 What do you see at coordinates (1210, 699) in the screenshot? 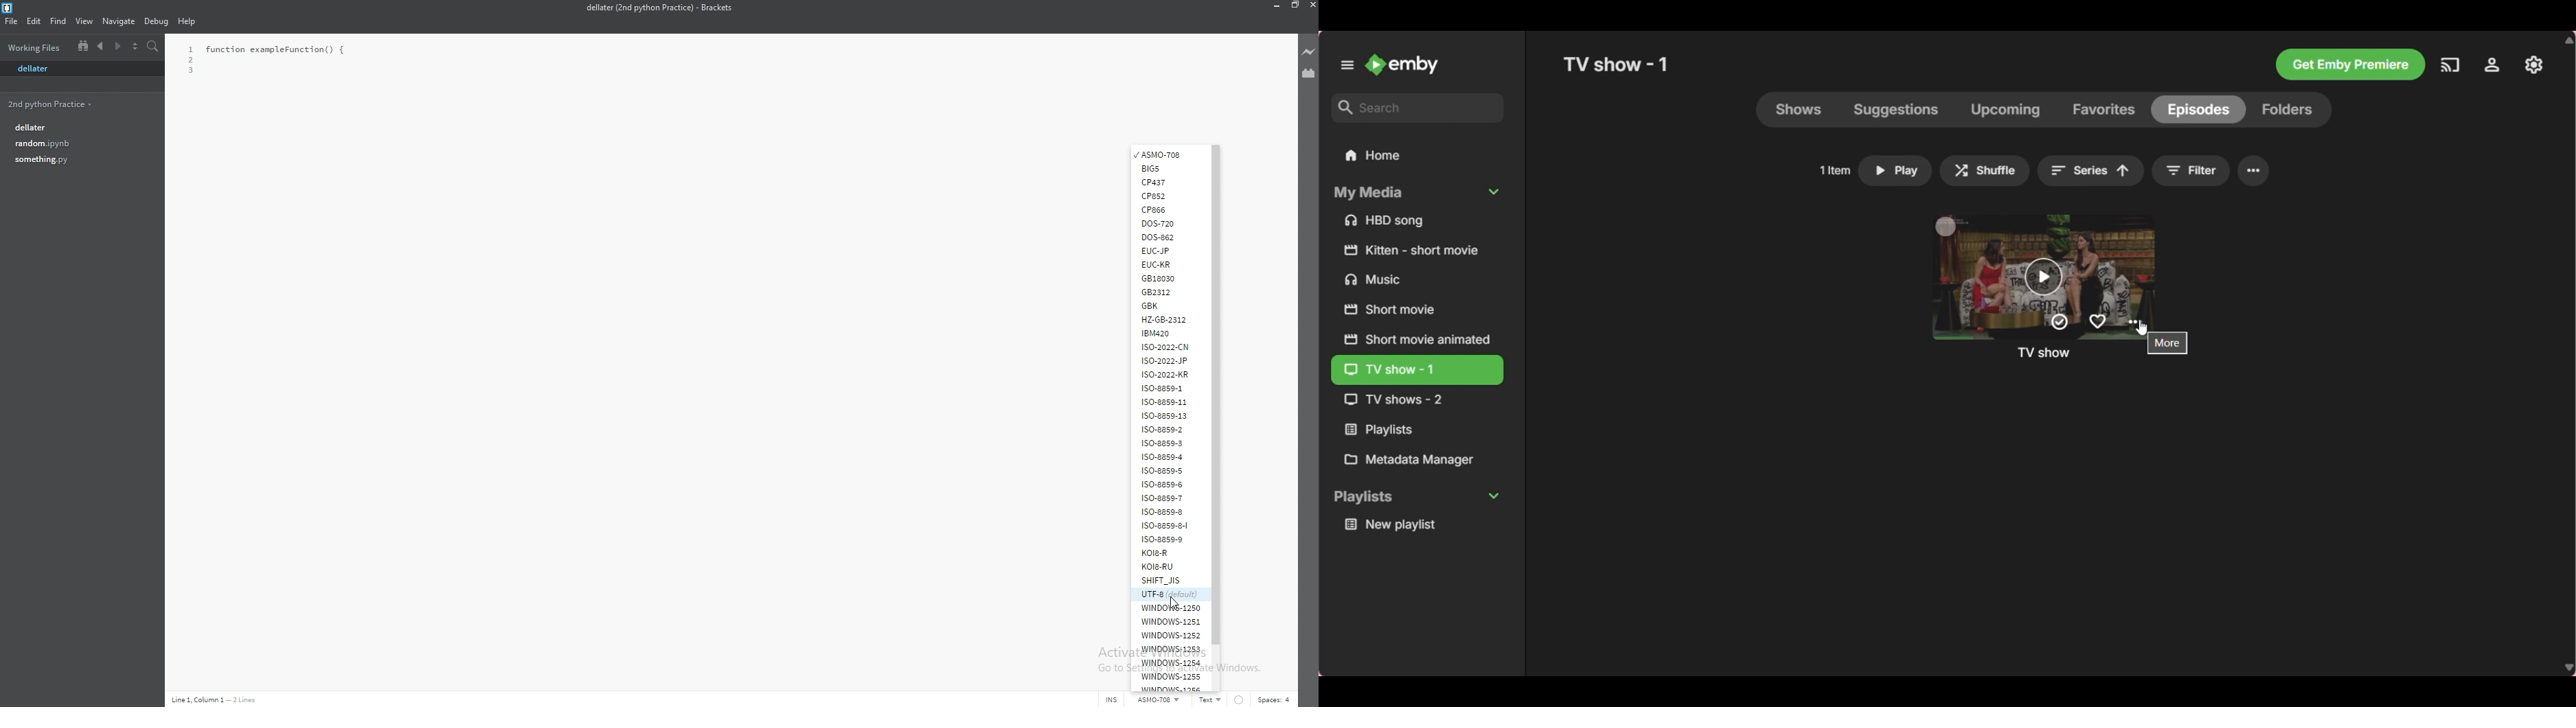
I see `Text` at bounding box center [1210, 699].